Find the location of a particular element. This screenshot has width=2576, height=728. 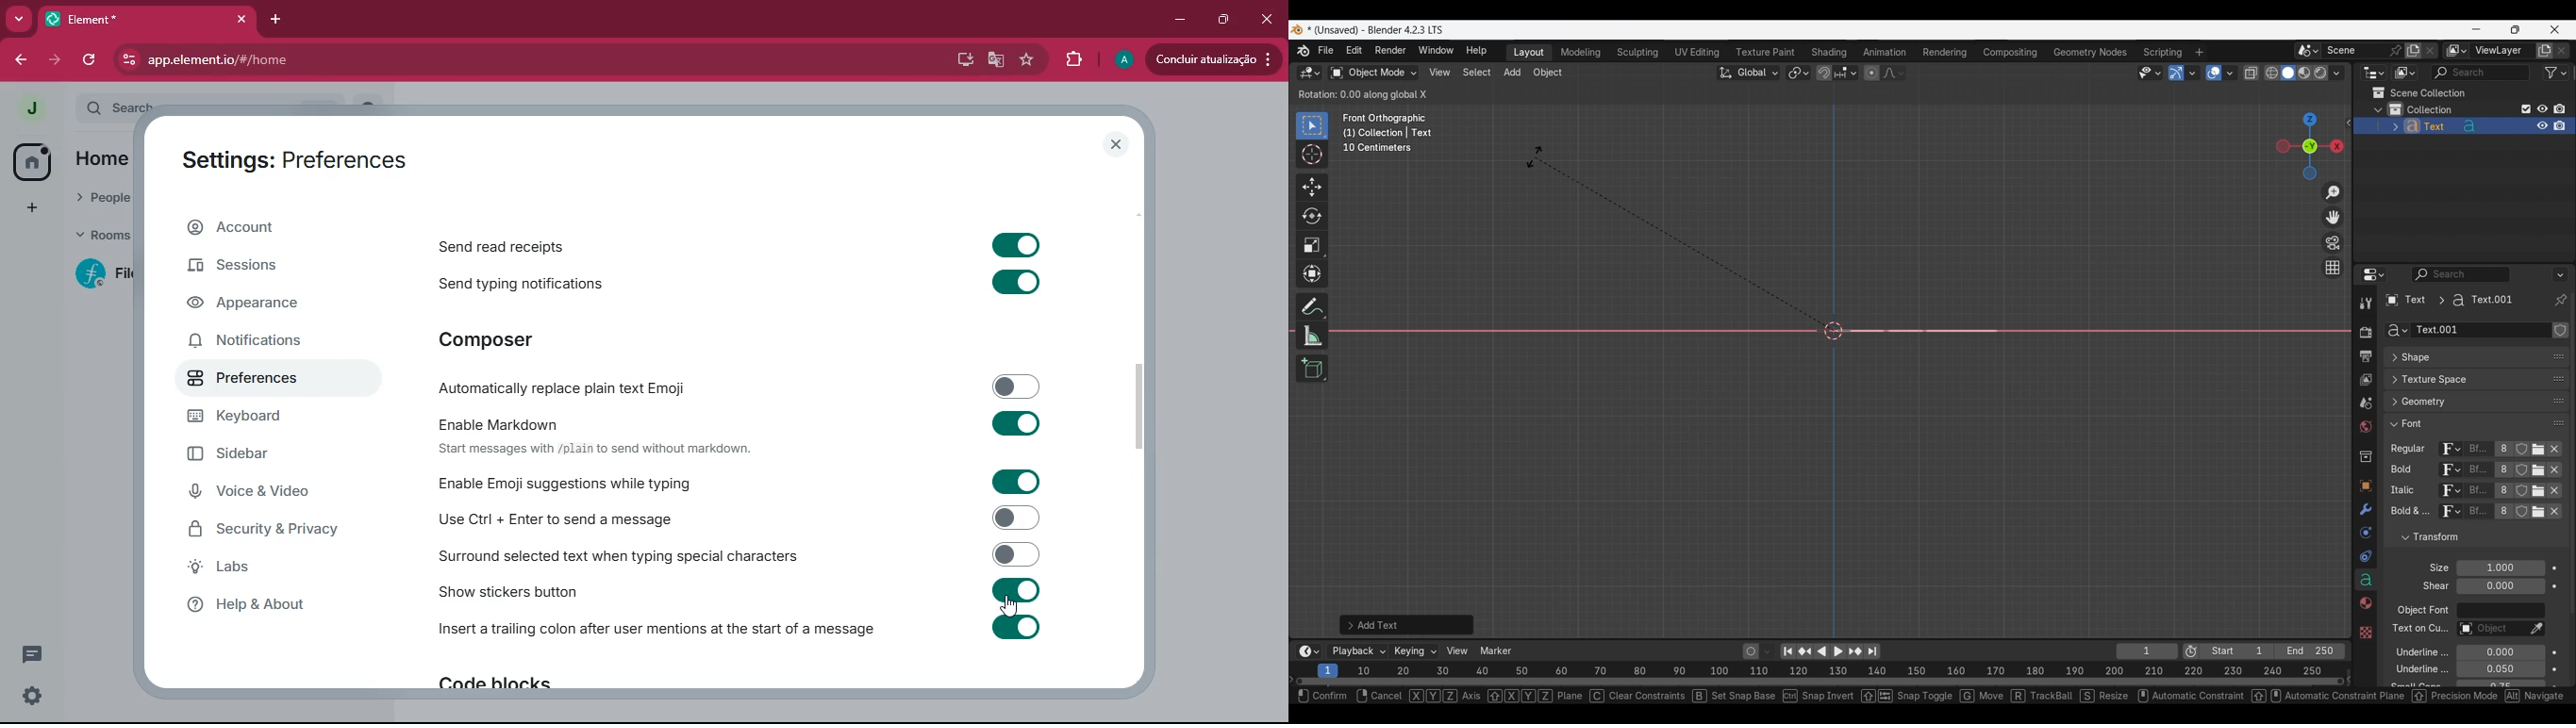

Scale is located at coordinates (1313, 245).